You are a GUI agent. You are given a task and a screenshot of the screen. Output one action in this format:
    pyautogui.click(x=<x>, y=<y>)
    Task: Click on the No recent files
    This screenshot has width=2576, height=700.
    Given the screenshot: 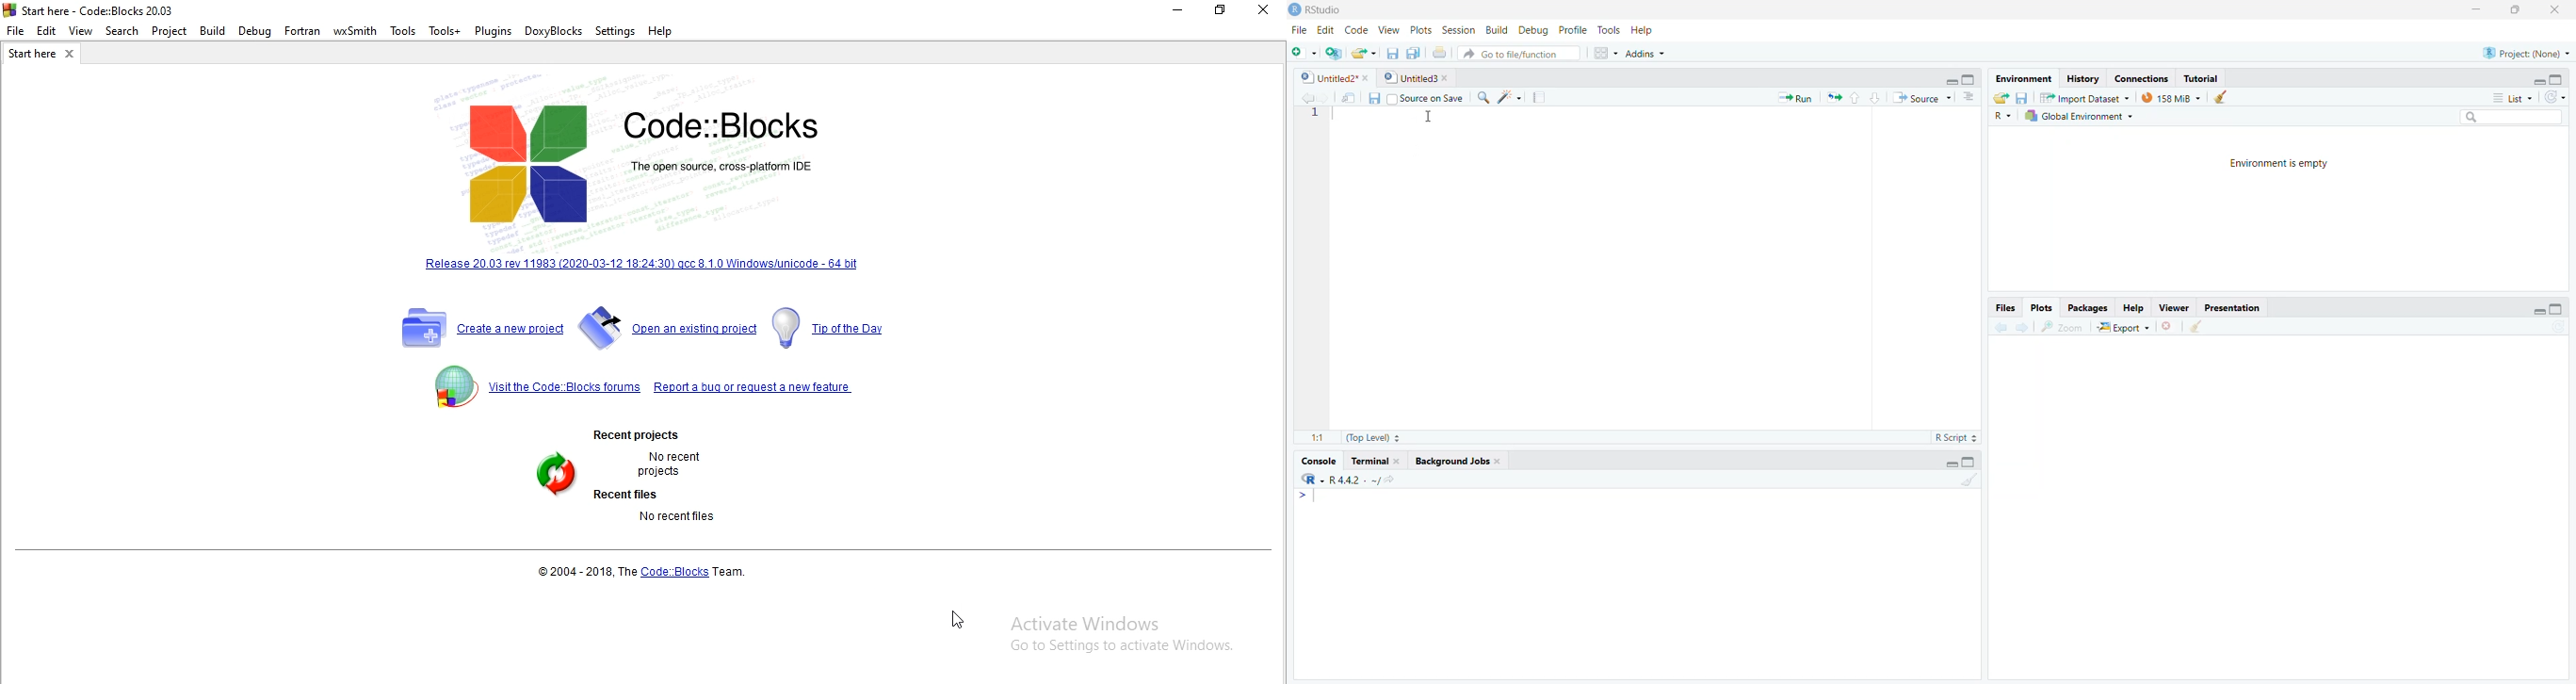 What is the action you would take?
    pyautogui.click(x=676, y=517)
    